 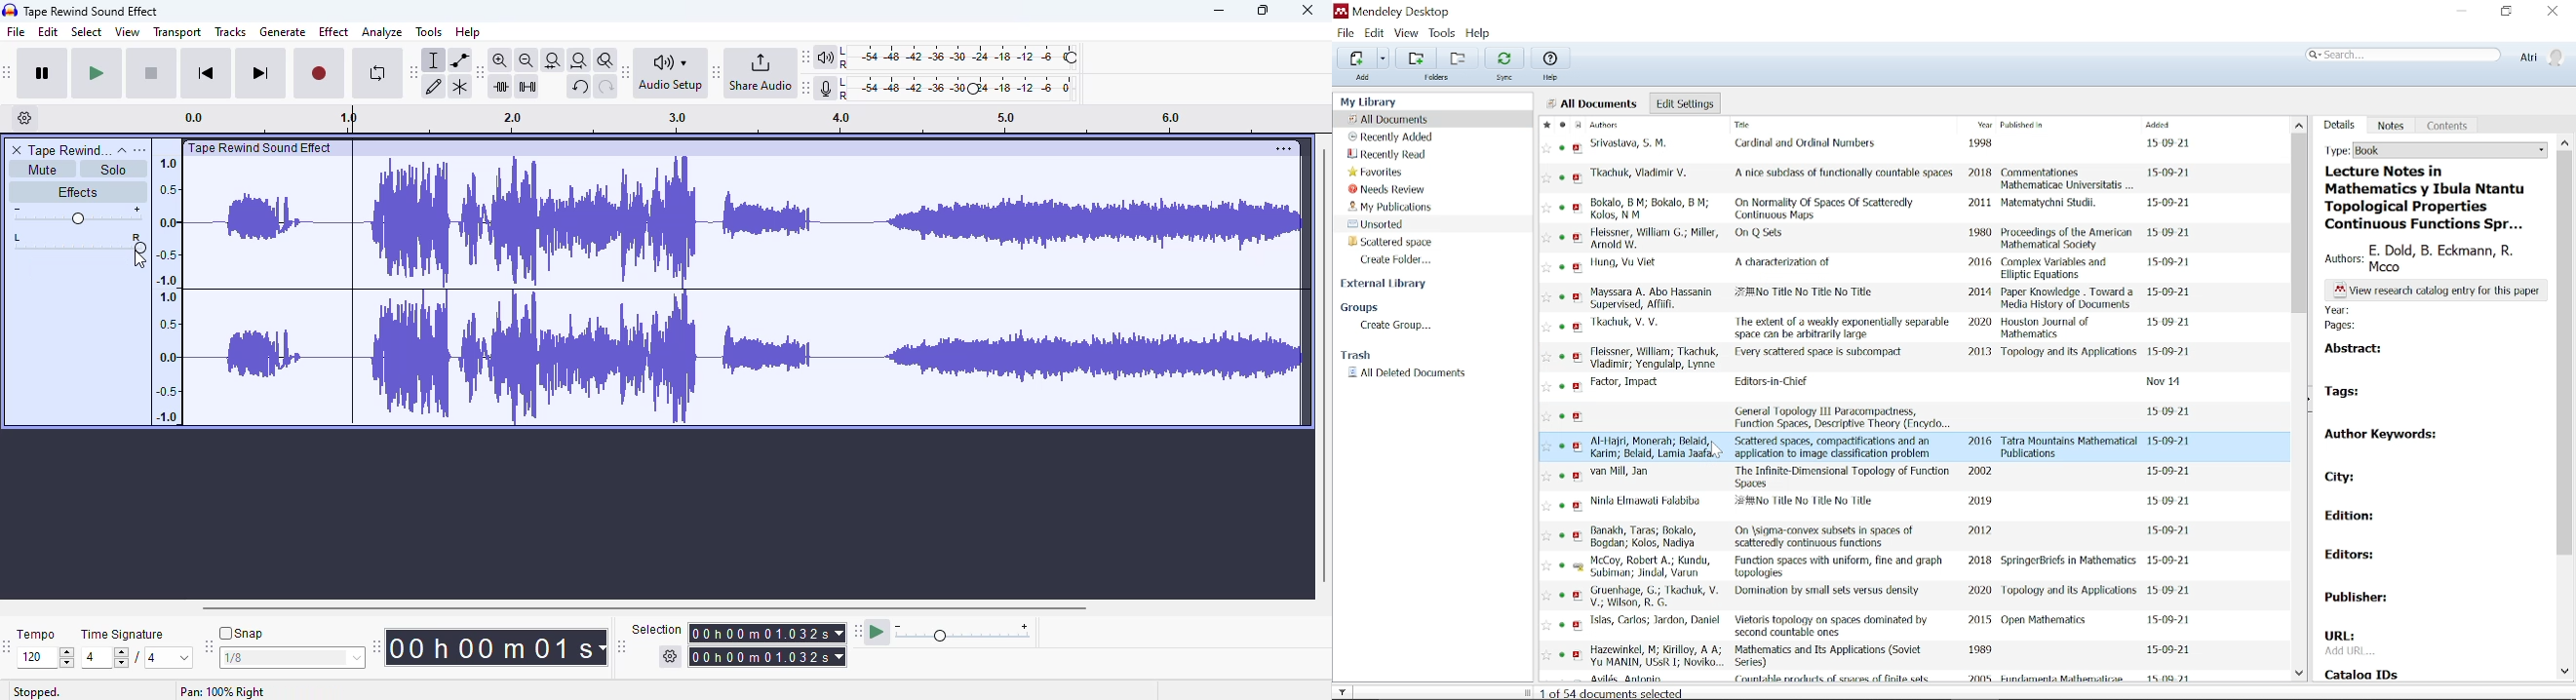 I want to click on mute, so click(x=43, y=170).